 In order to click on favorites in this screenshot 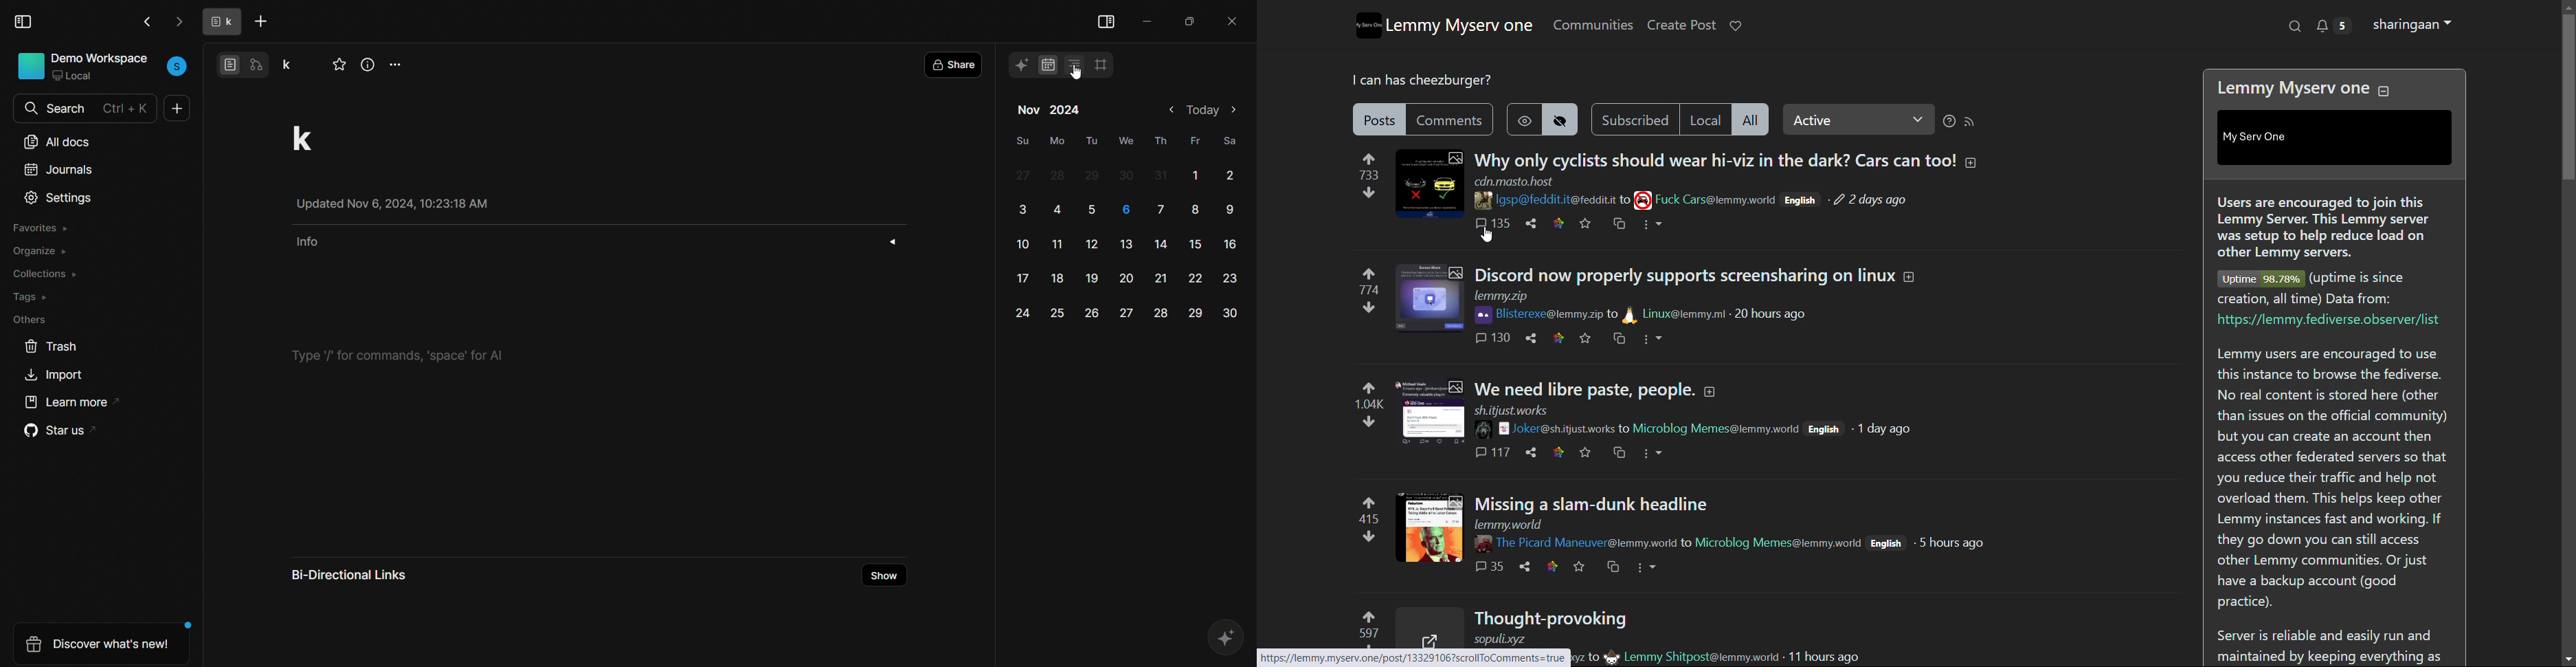, I will do `click(1585, 338)`.